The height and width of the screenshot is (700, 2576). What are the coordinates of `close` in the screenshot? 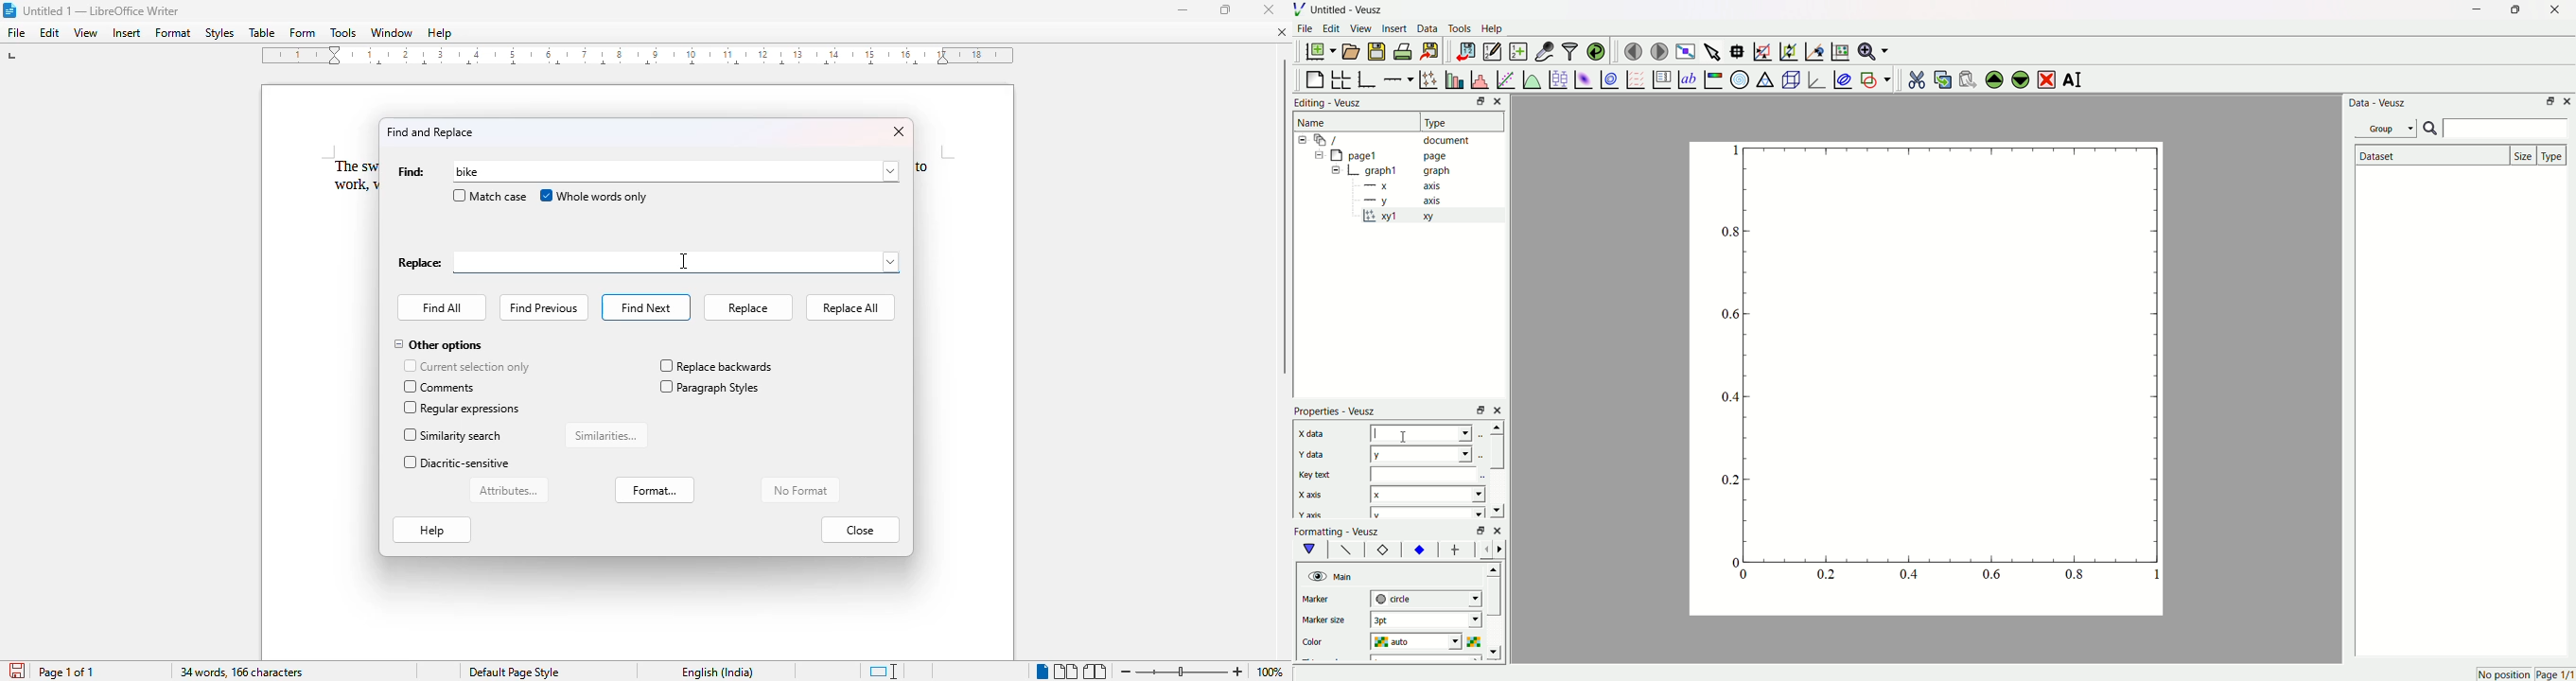 It's located at (1500, 409).